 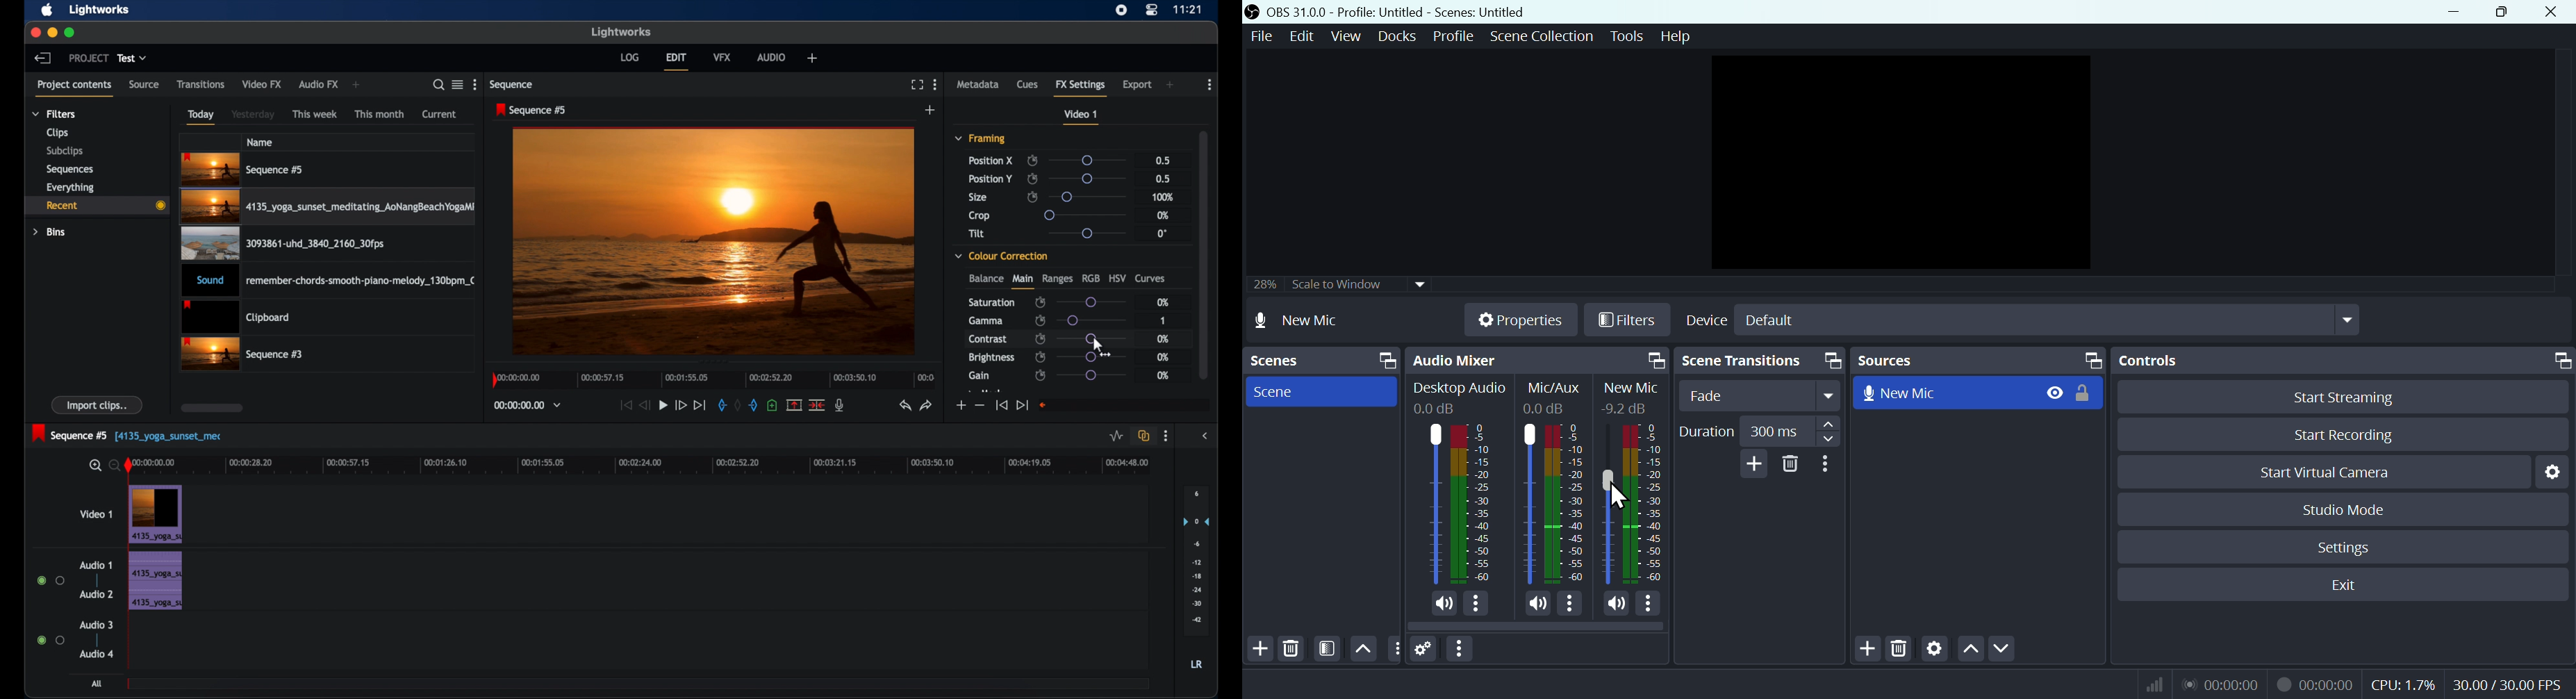 What do you see at coordinates (1519, 320) in the screenshot?
I see `Properties` at bounding box center [1519, 320].